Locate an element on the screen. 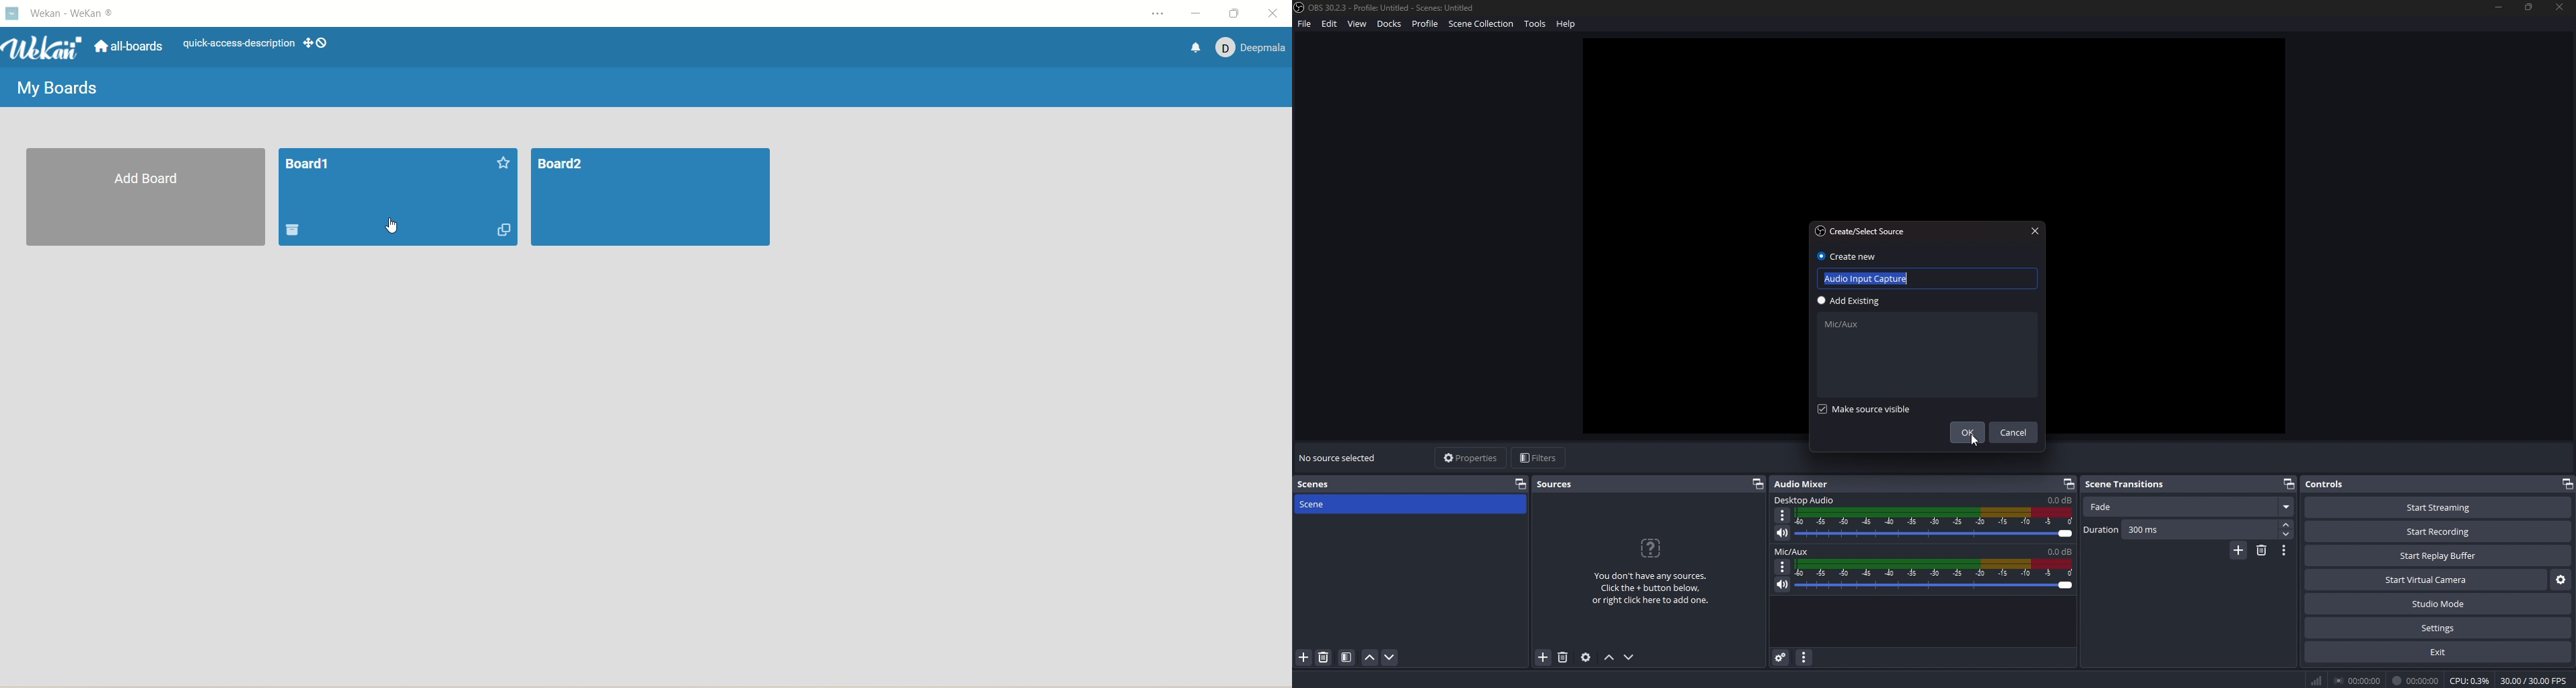  close is located at coordinates (2035, 232).